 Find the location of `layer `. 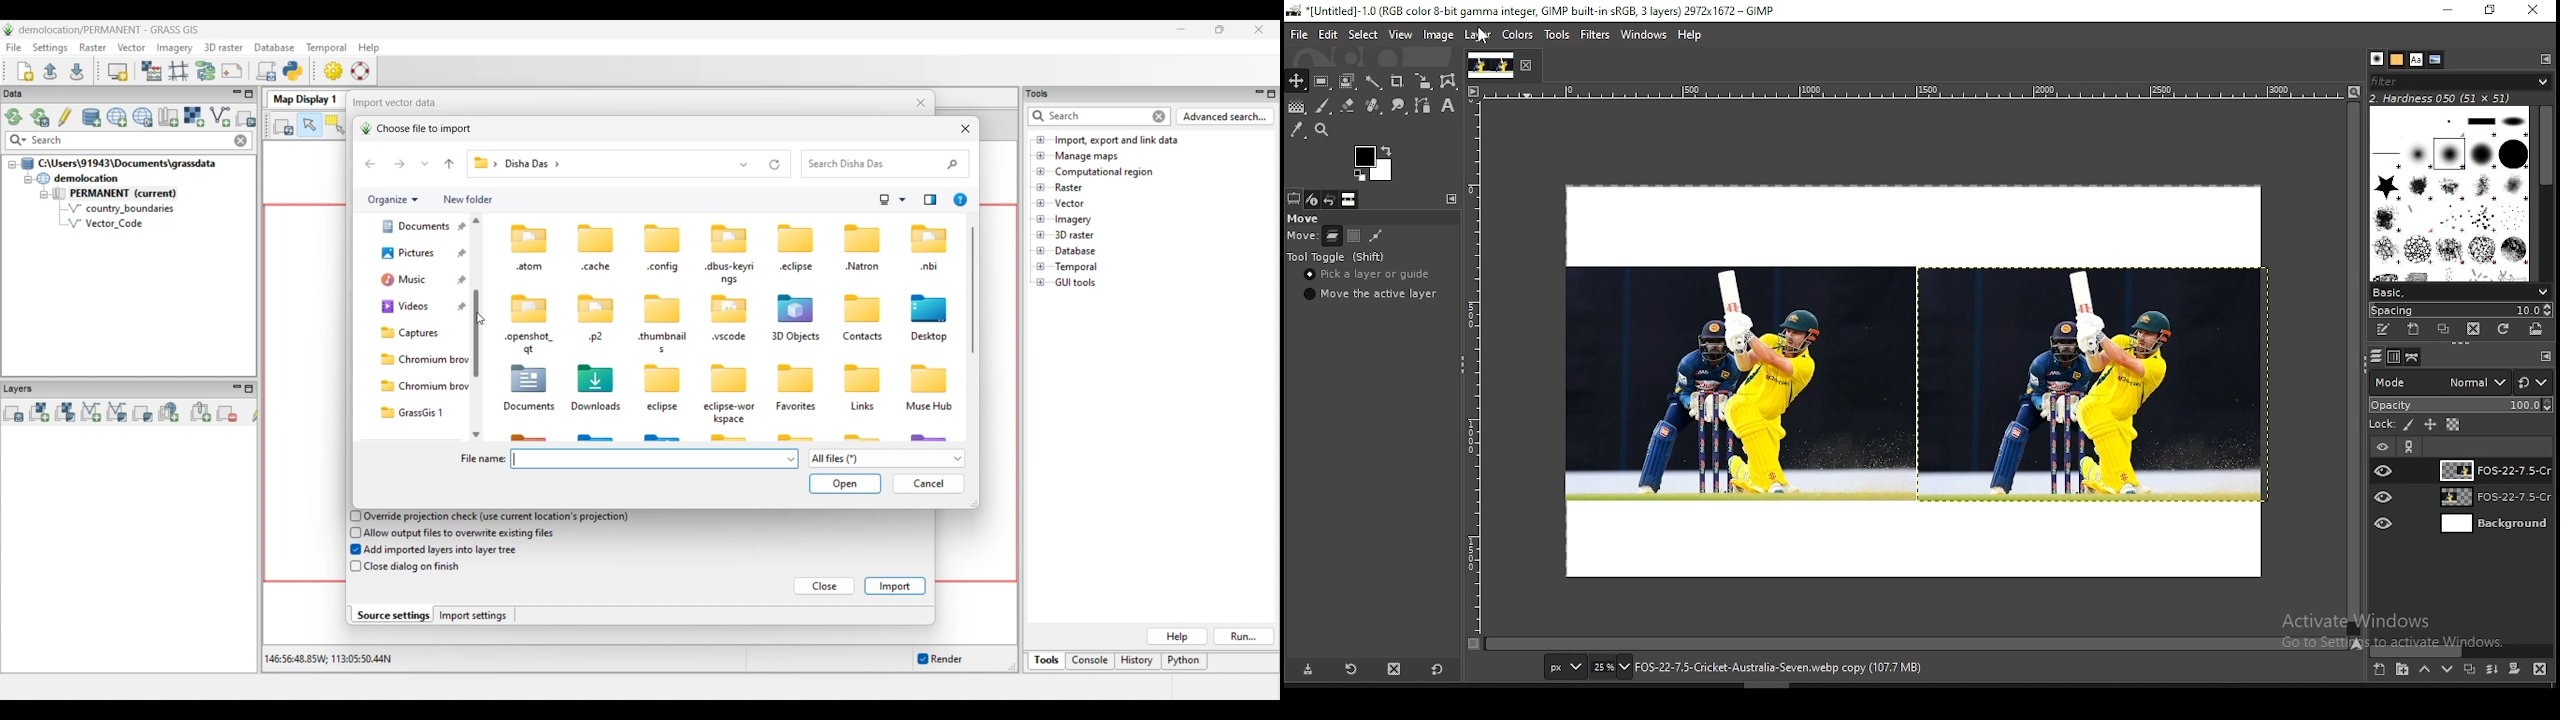

layer  is located at coordinates (2491, 470).